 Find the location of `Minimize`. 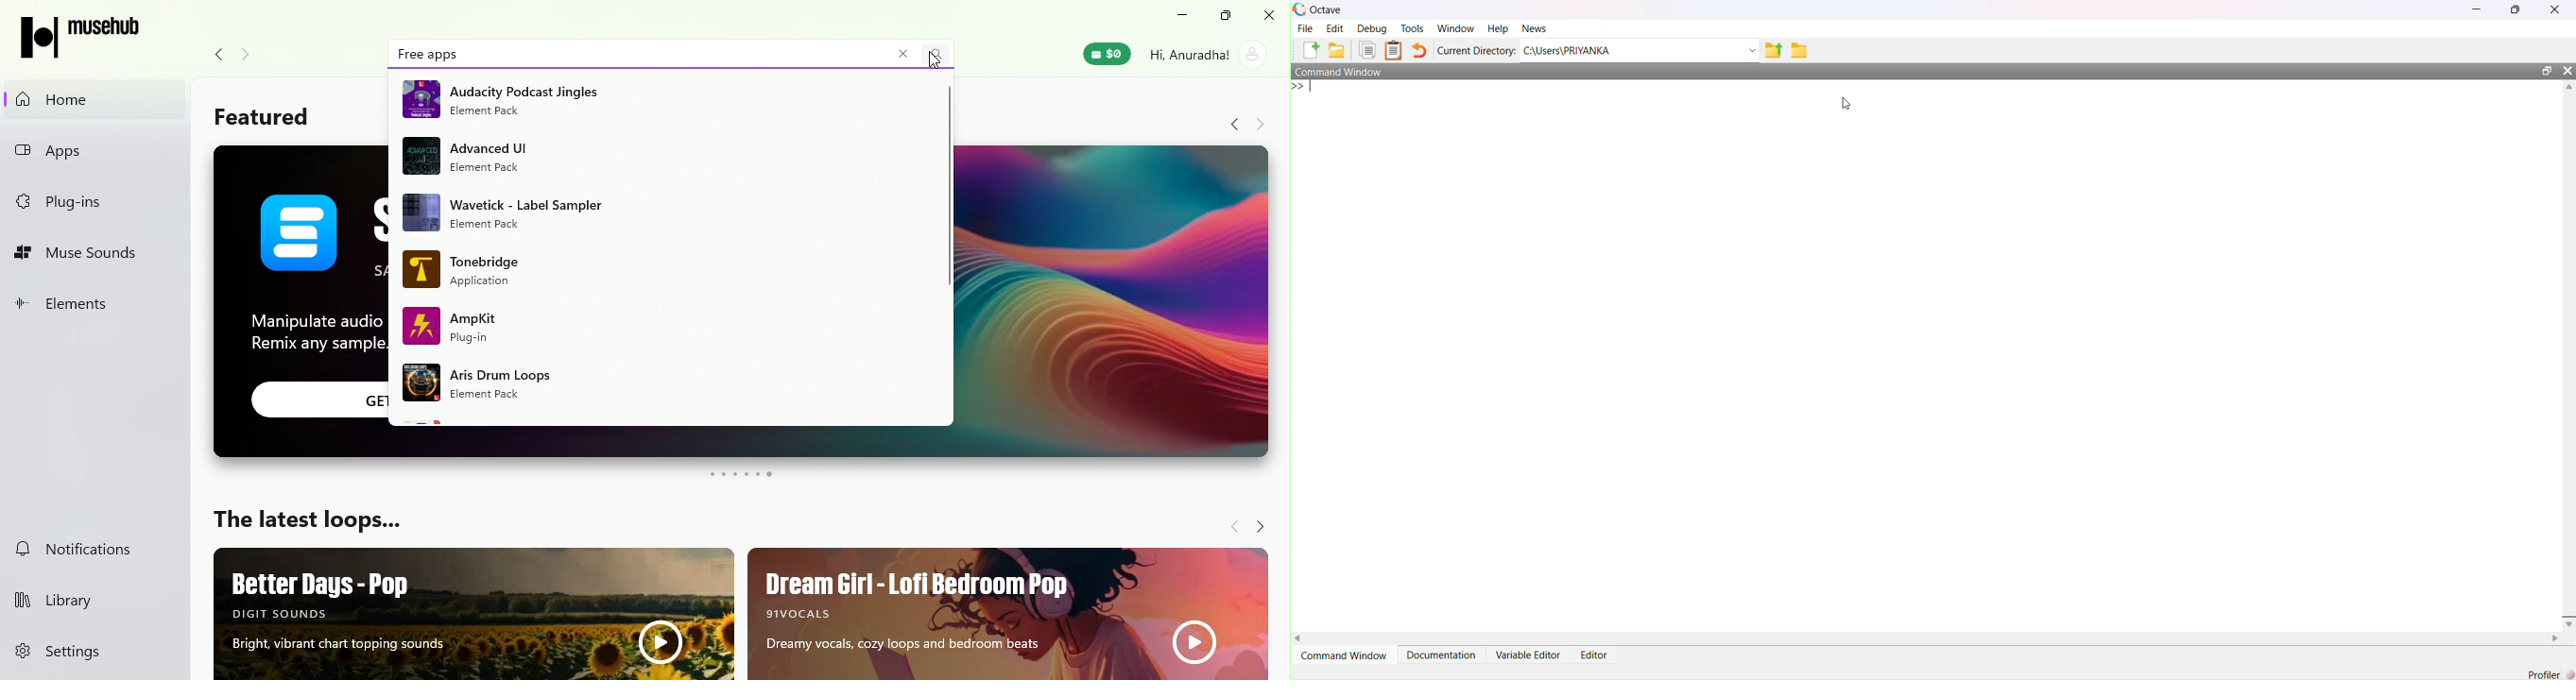

Minimize is located at coordinates (1183, 15).